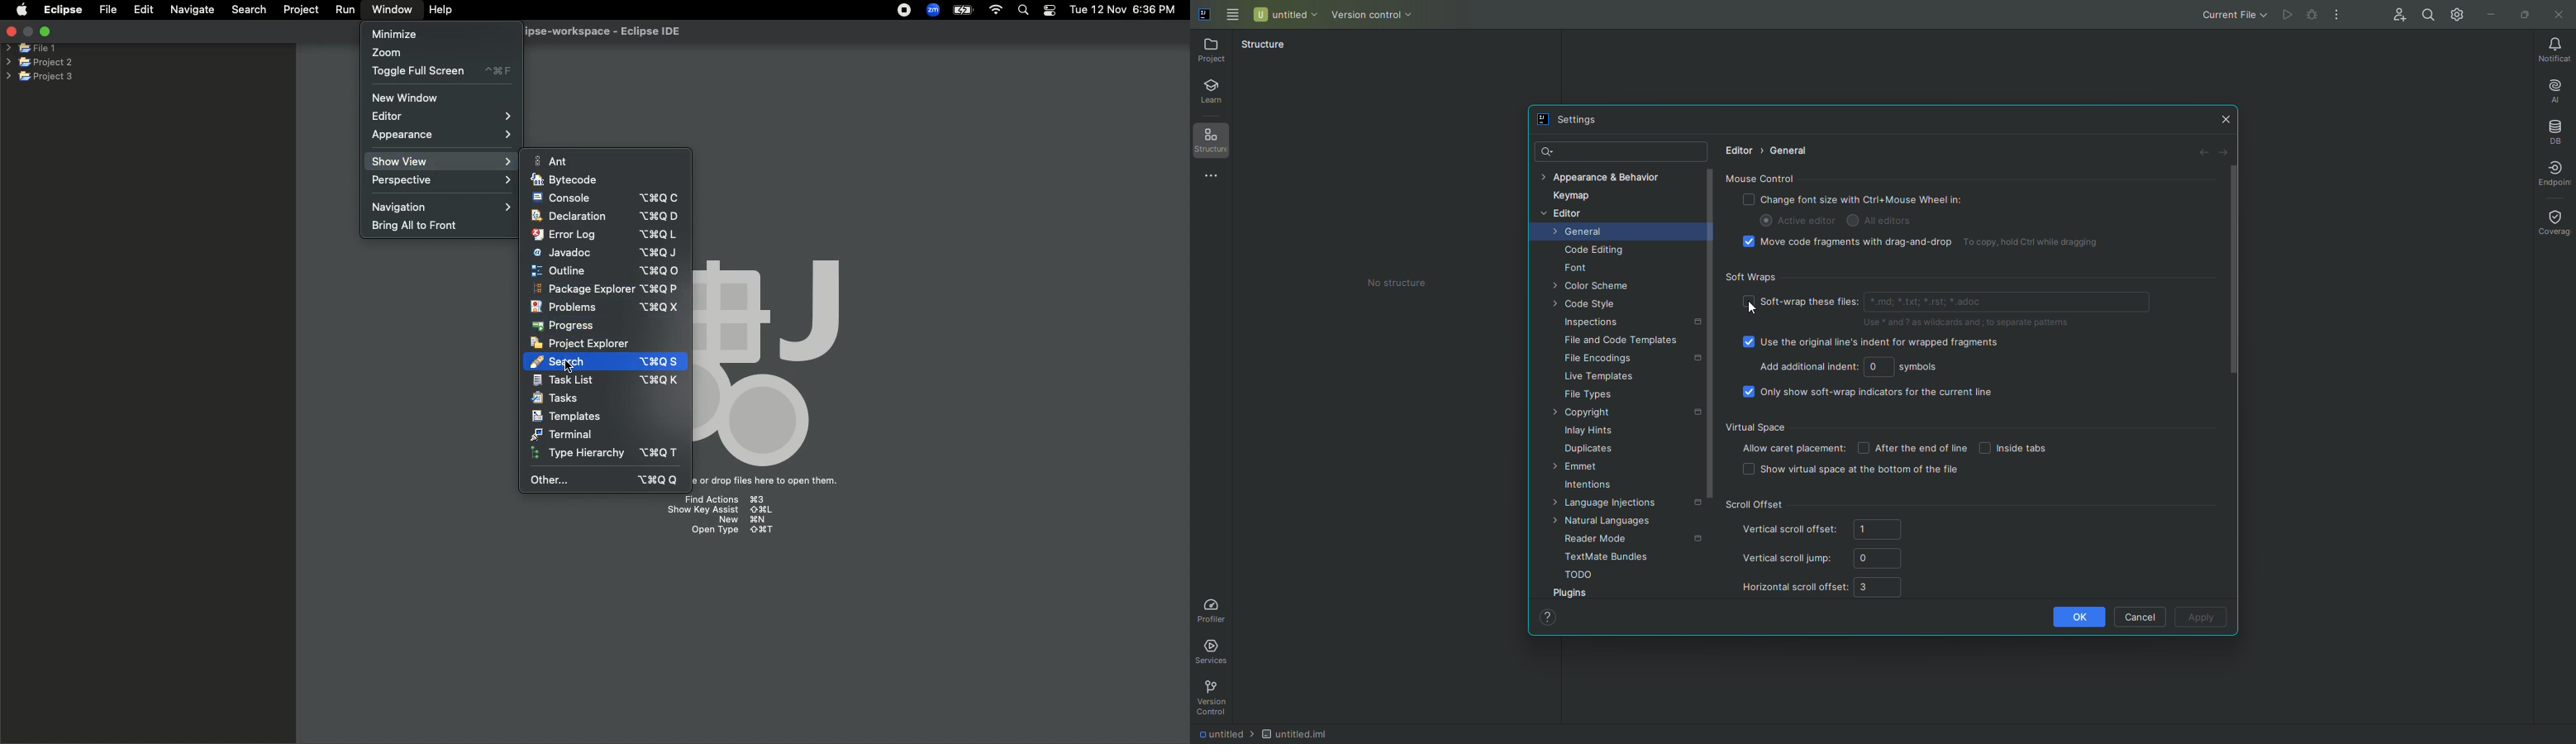 The height and width of the screenshot is (756, 2576). I want to click on Minimize, so click(2491, 14).